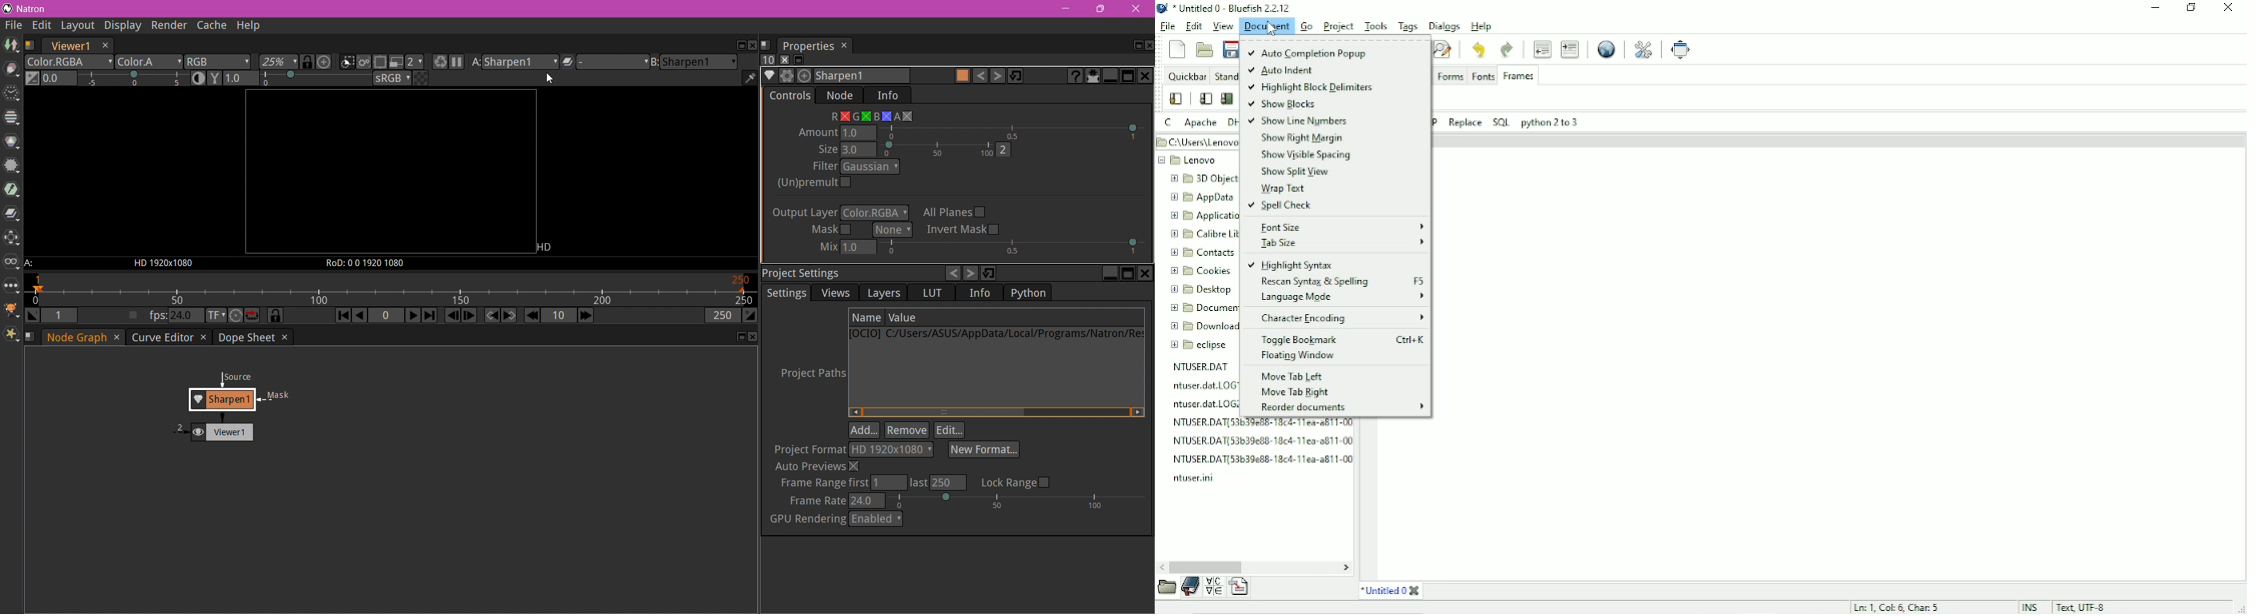 This screenshot has width=2268, height=616. What do you see at coordinates (1199, 270) in the screenshot?
I see `Cookies` at bounding box center [1199, 270].